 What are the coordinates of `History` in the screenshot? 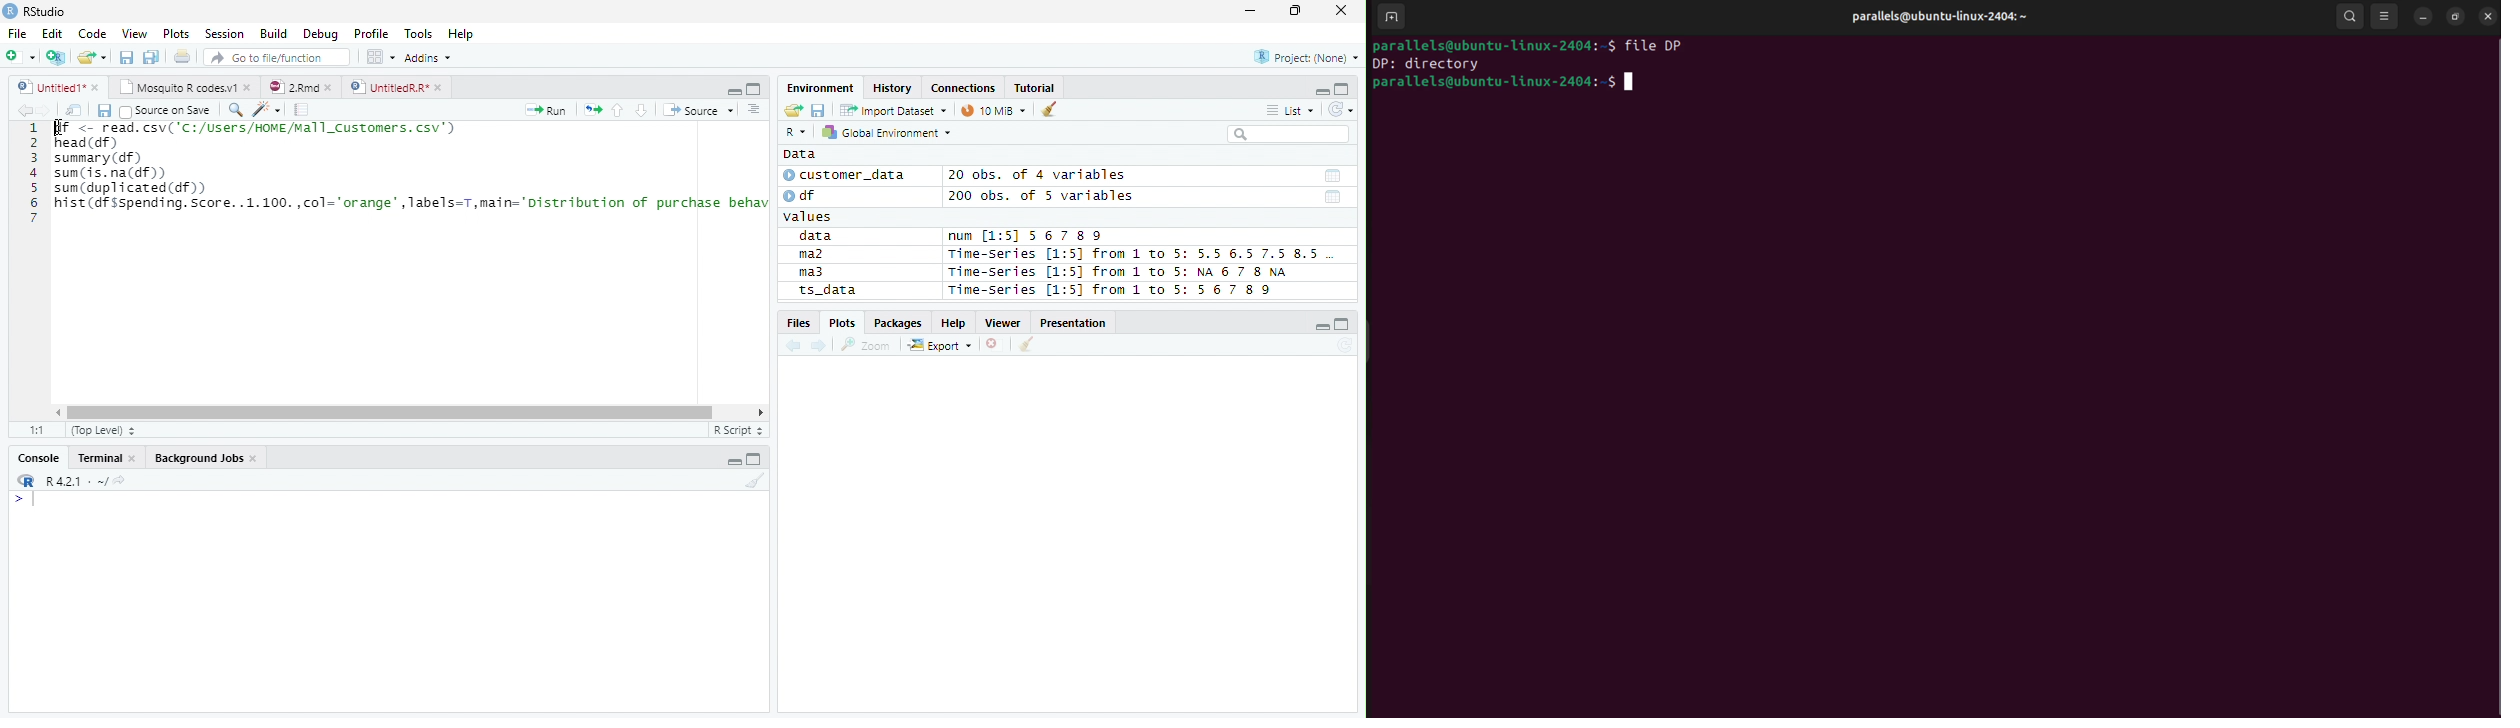 It's located at (894, 89).